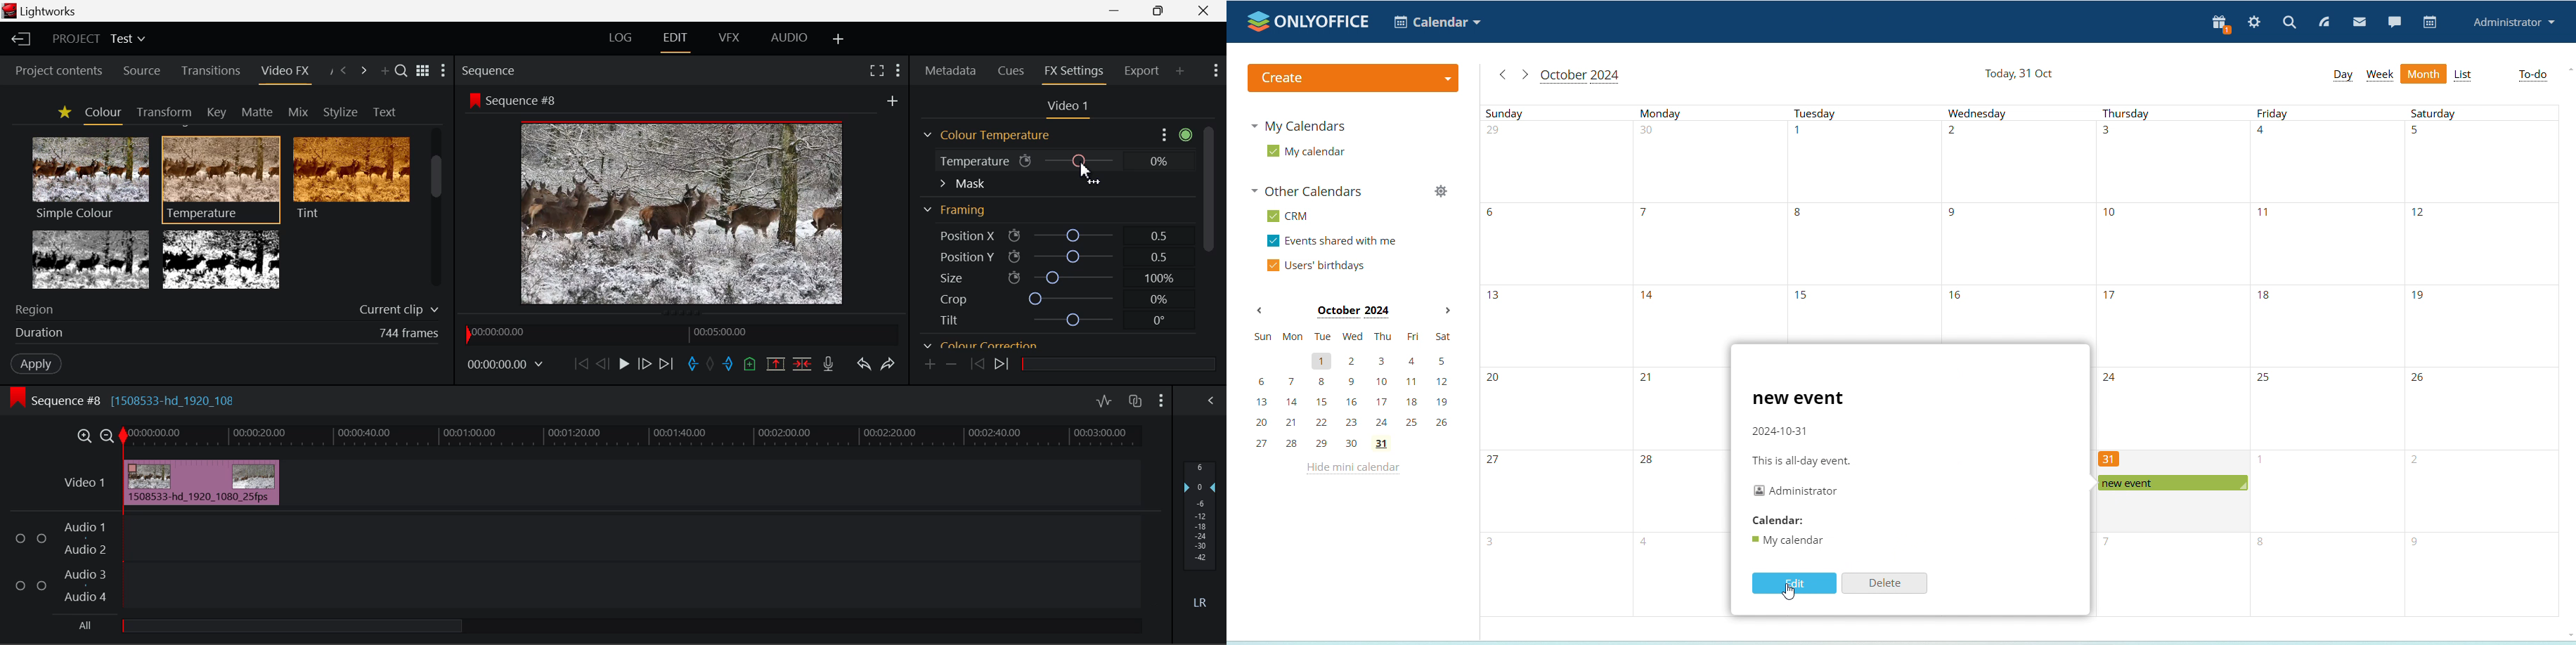  What do you see at coordinates (2483, 360) in the screenshot?
I see `Saturday` at bounding box center [2483, 360].